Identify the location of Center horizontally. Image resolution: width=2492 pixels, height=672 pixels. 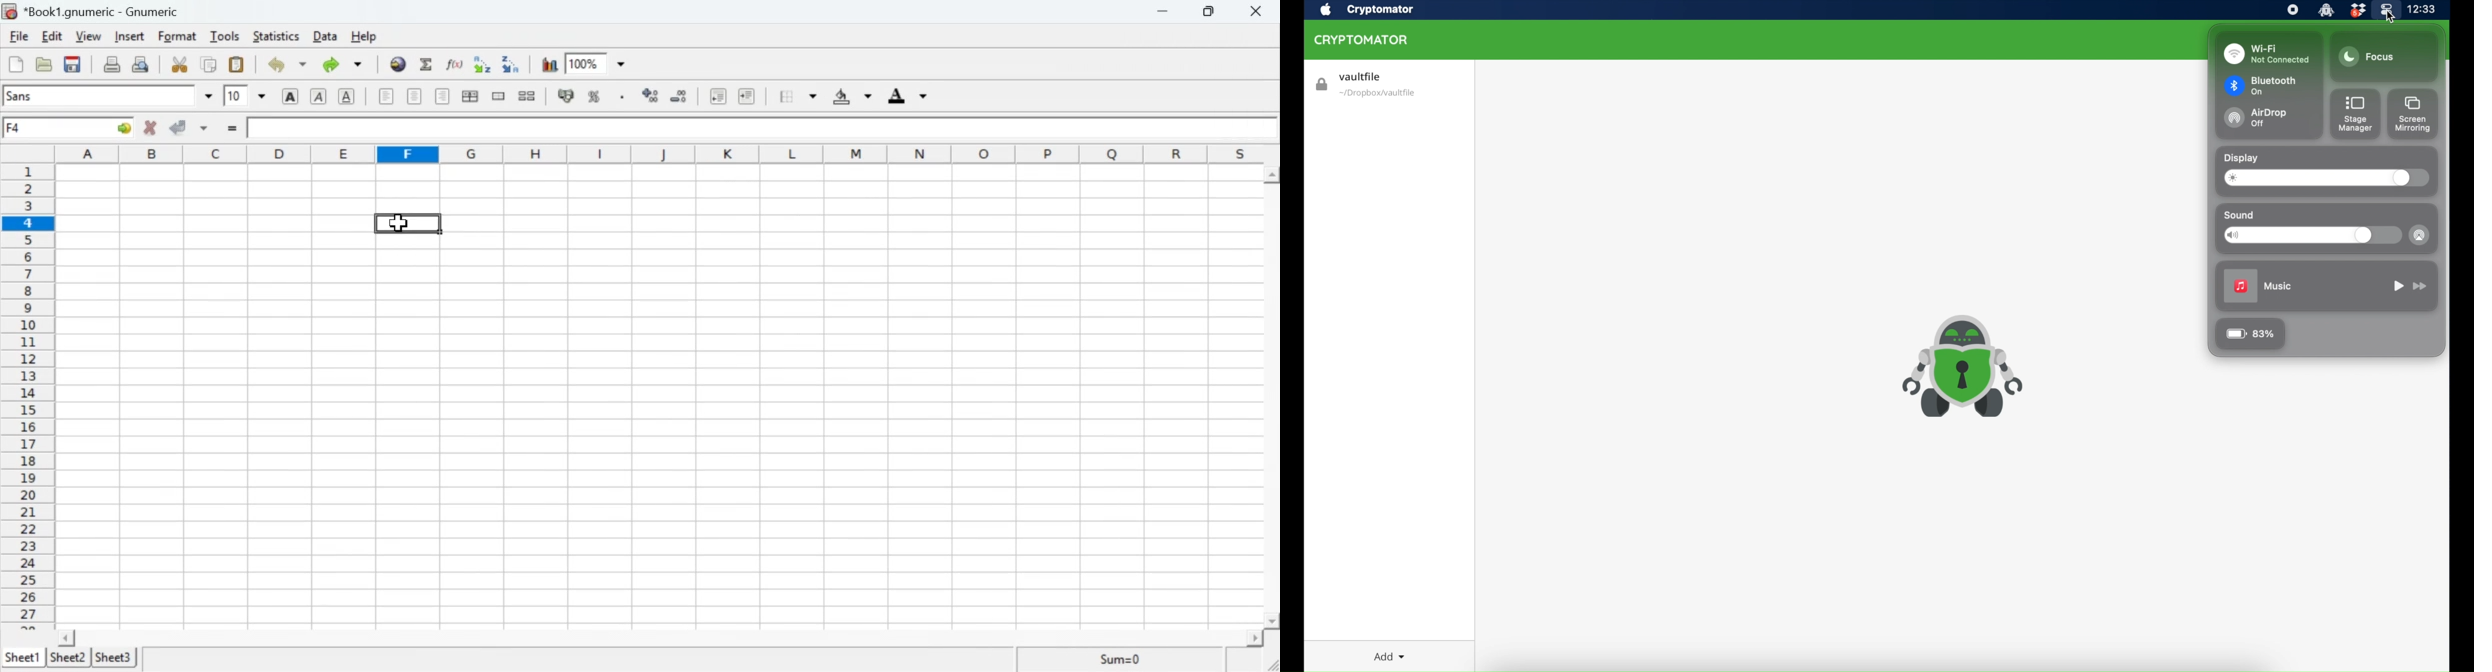
(470, 96).